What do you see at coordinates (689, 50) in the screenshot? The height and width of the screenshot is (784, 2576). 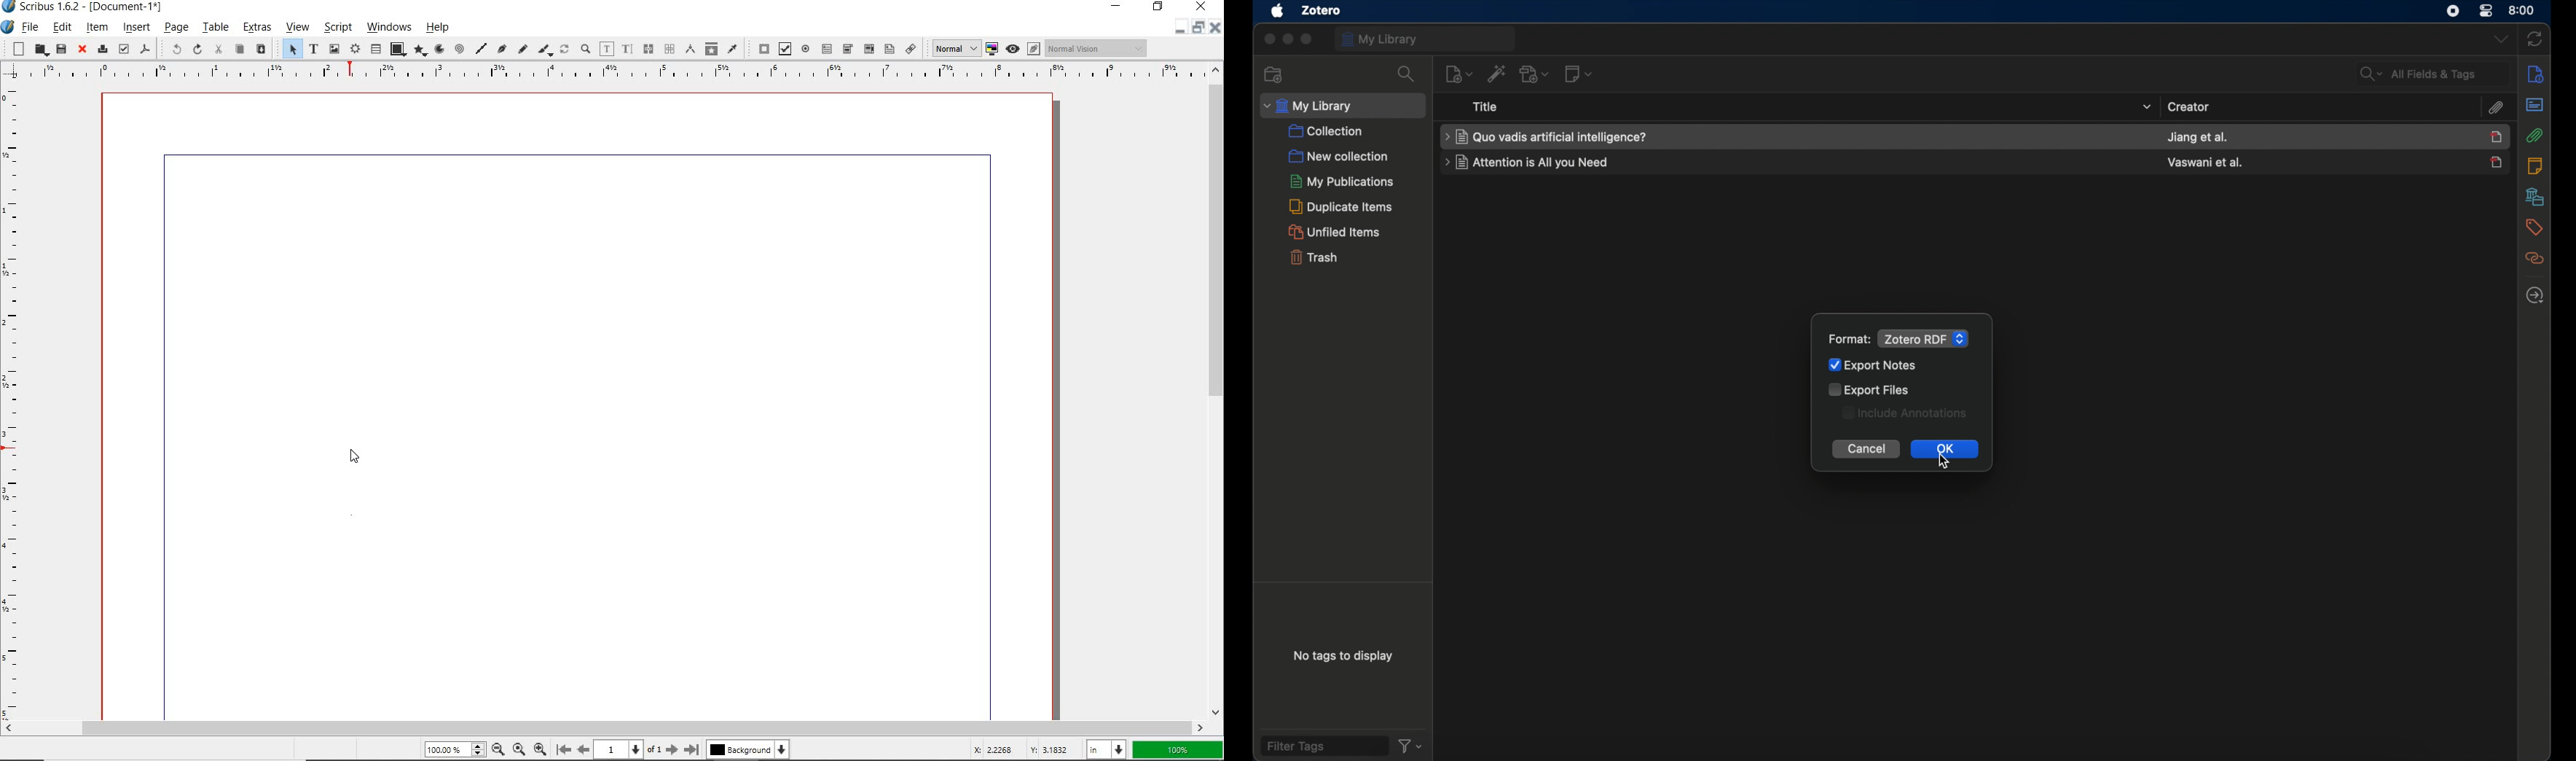 I see `measurements` at bounding box center [689, 50].